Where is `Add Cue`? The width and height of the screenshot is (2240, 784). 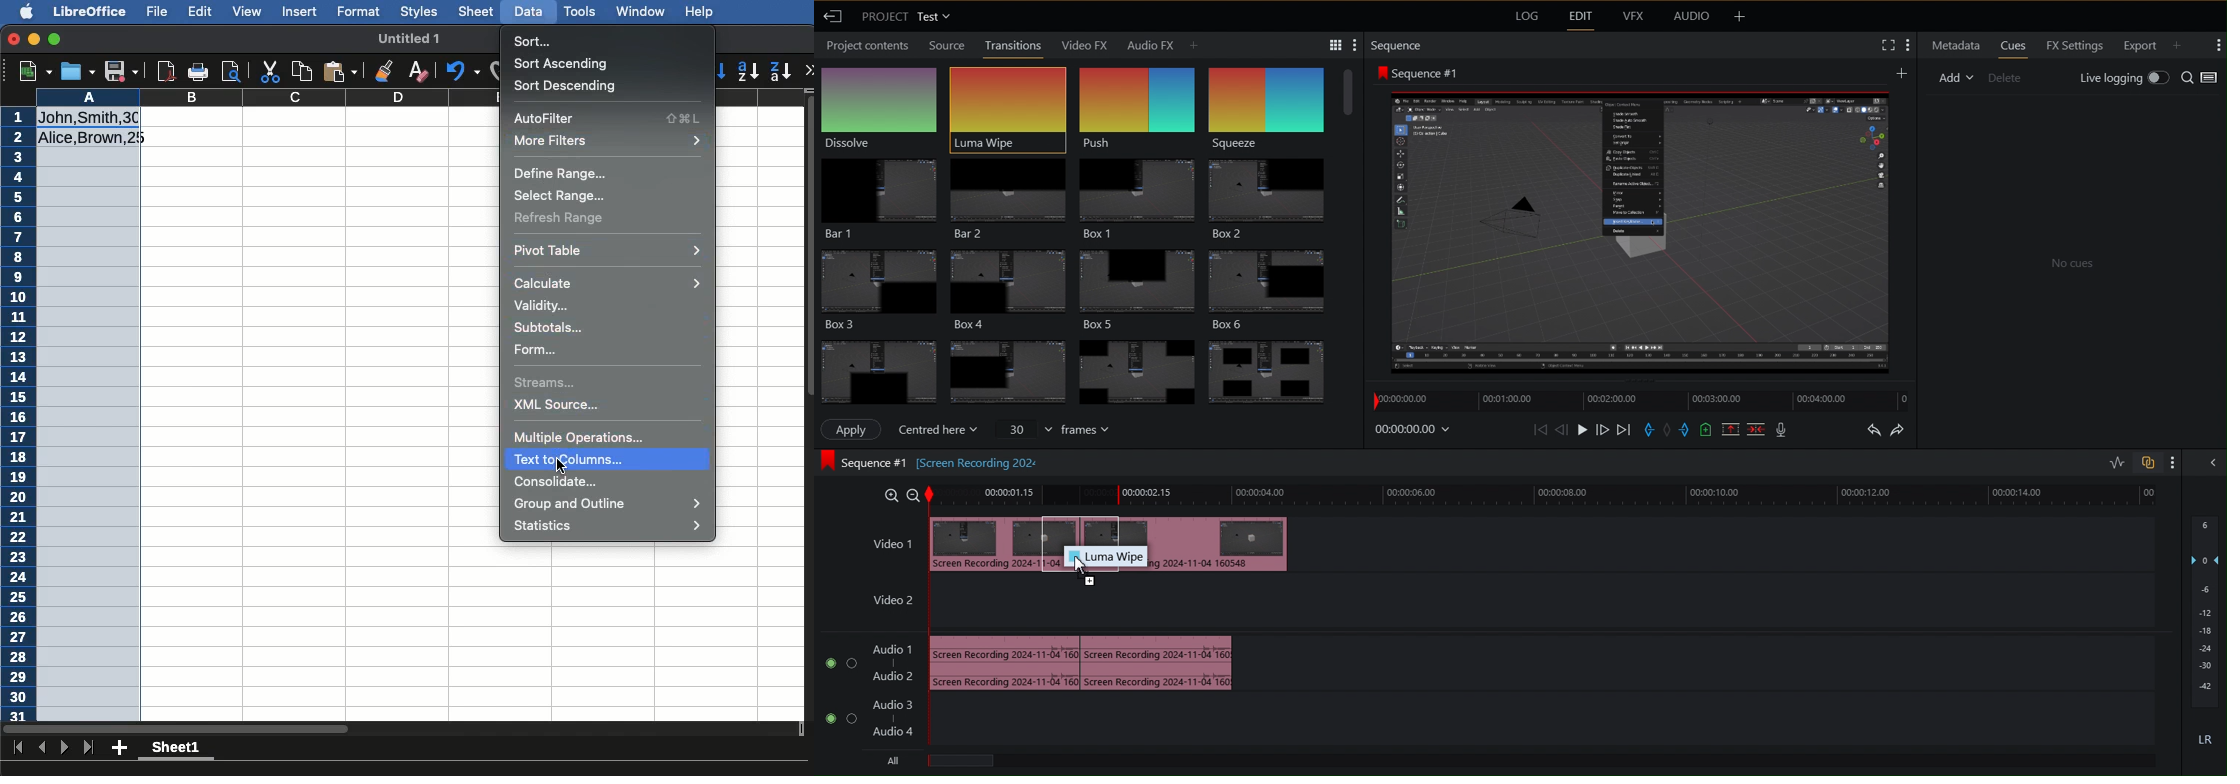
Add Cue is located at coordinates (1705, 431).